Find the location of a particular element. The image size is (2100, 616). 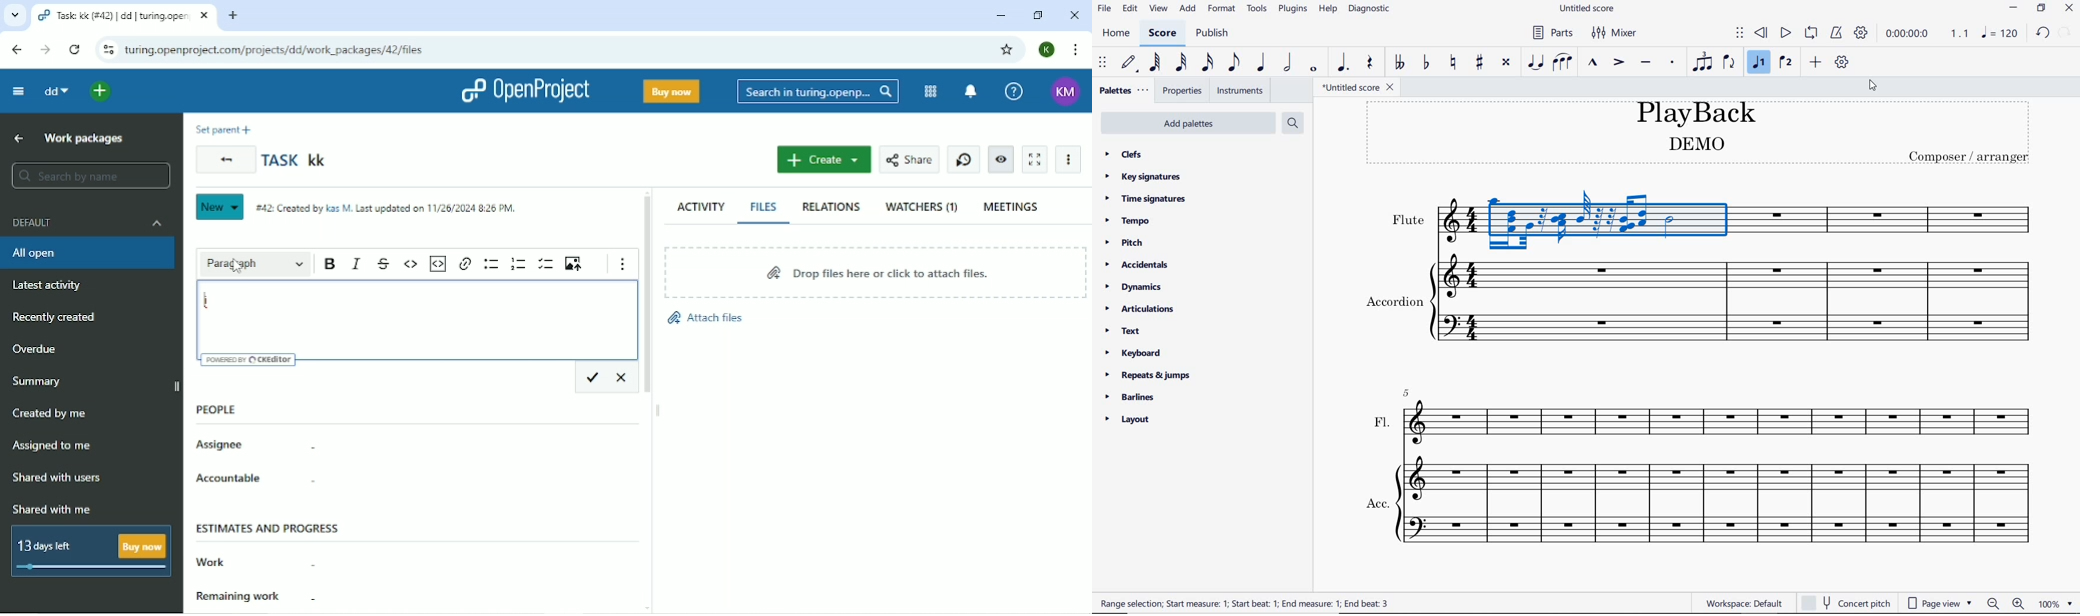

Back is located at coordinates (225, 159).